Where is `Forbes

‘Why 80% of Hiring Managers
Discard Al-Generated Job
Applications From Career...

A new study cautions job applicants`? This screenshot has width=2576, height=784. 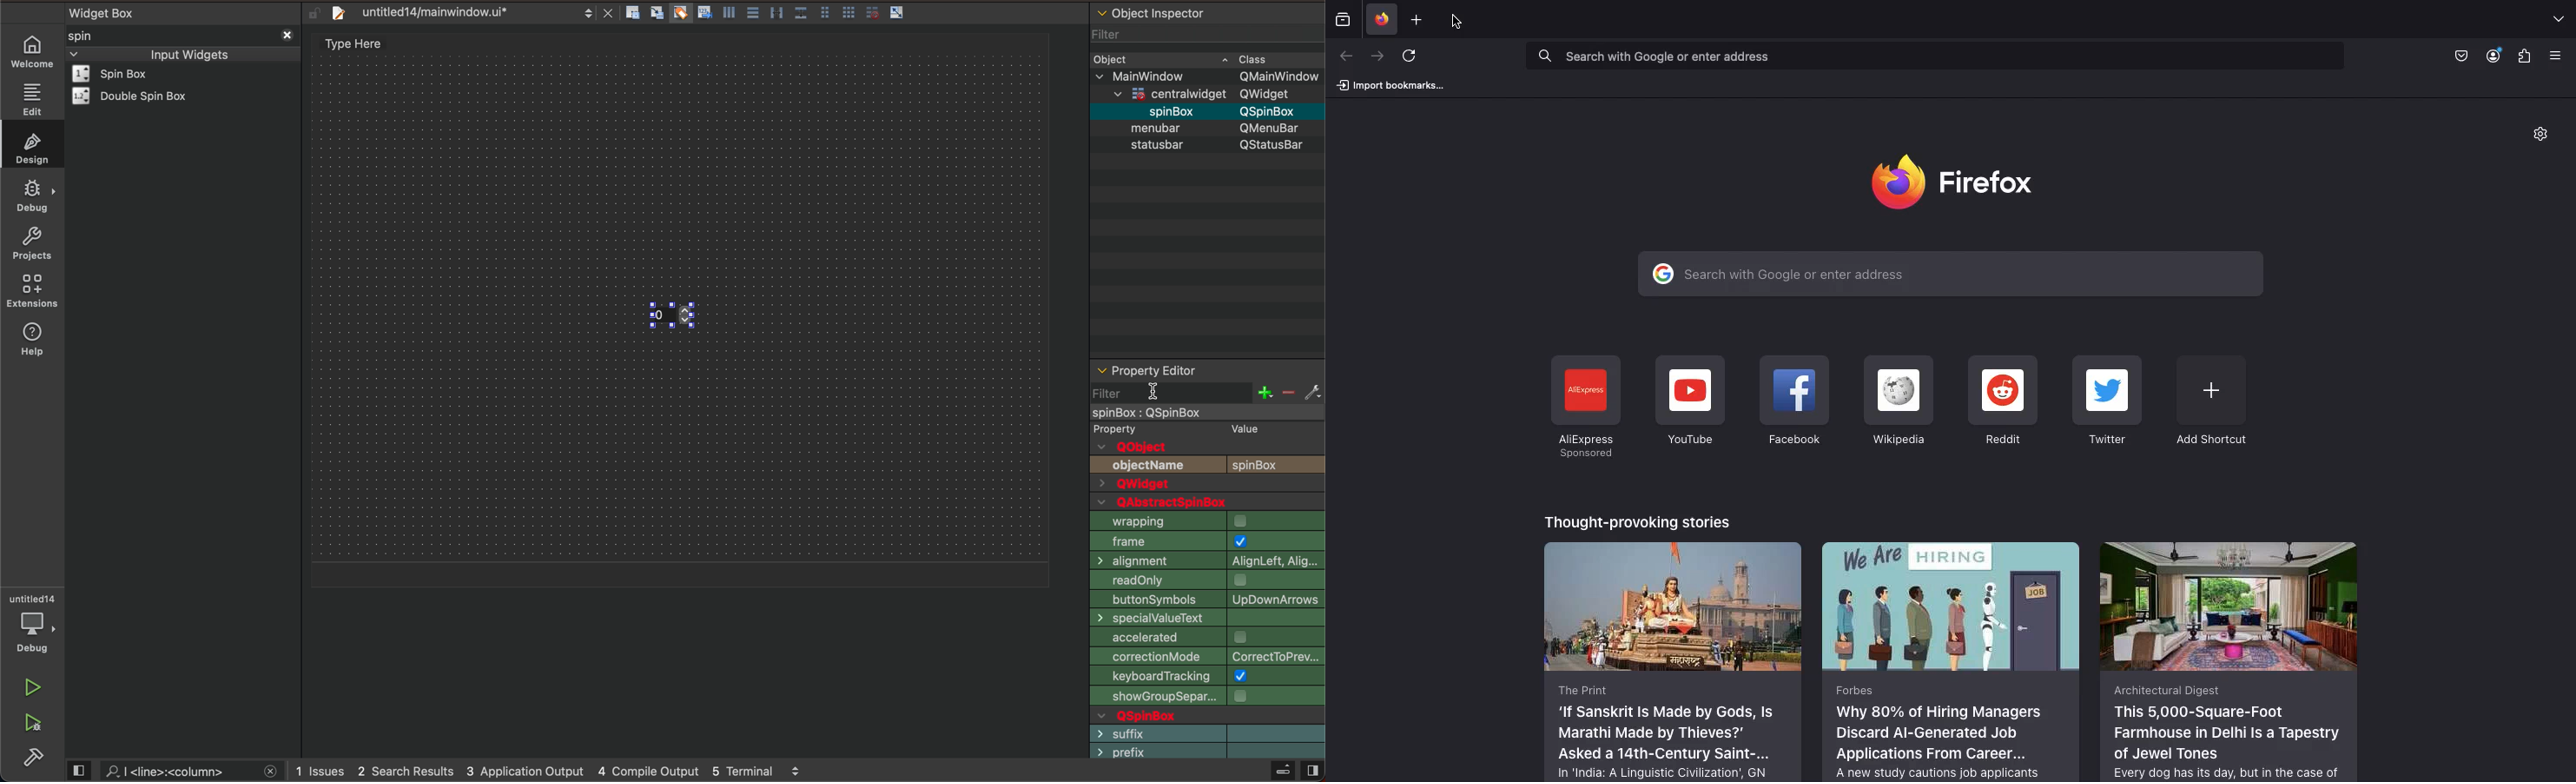
Forbes

‘Why 80% of Hiring Managers
Discard Al-Generated Job
Applications From Career...

A new study cautions job applicants is located at coordinates (1952, 660).